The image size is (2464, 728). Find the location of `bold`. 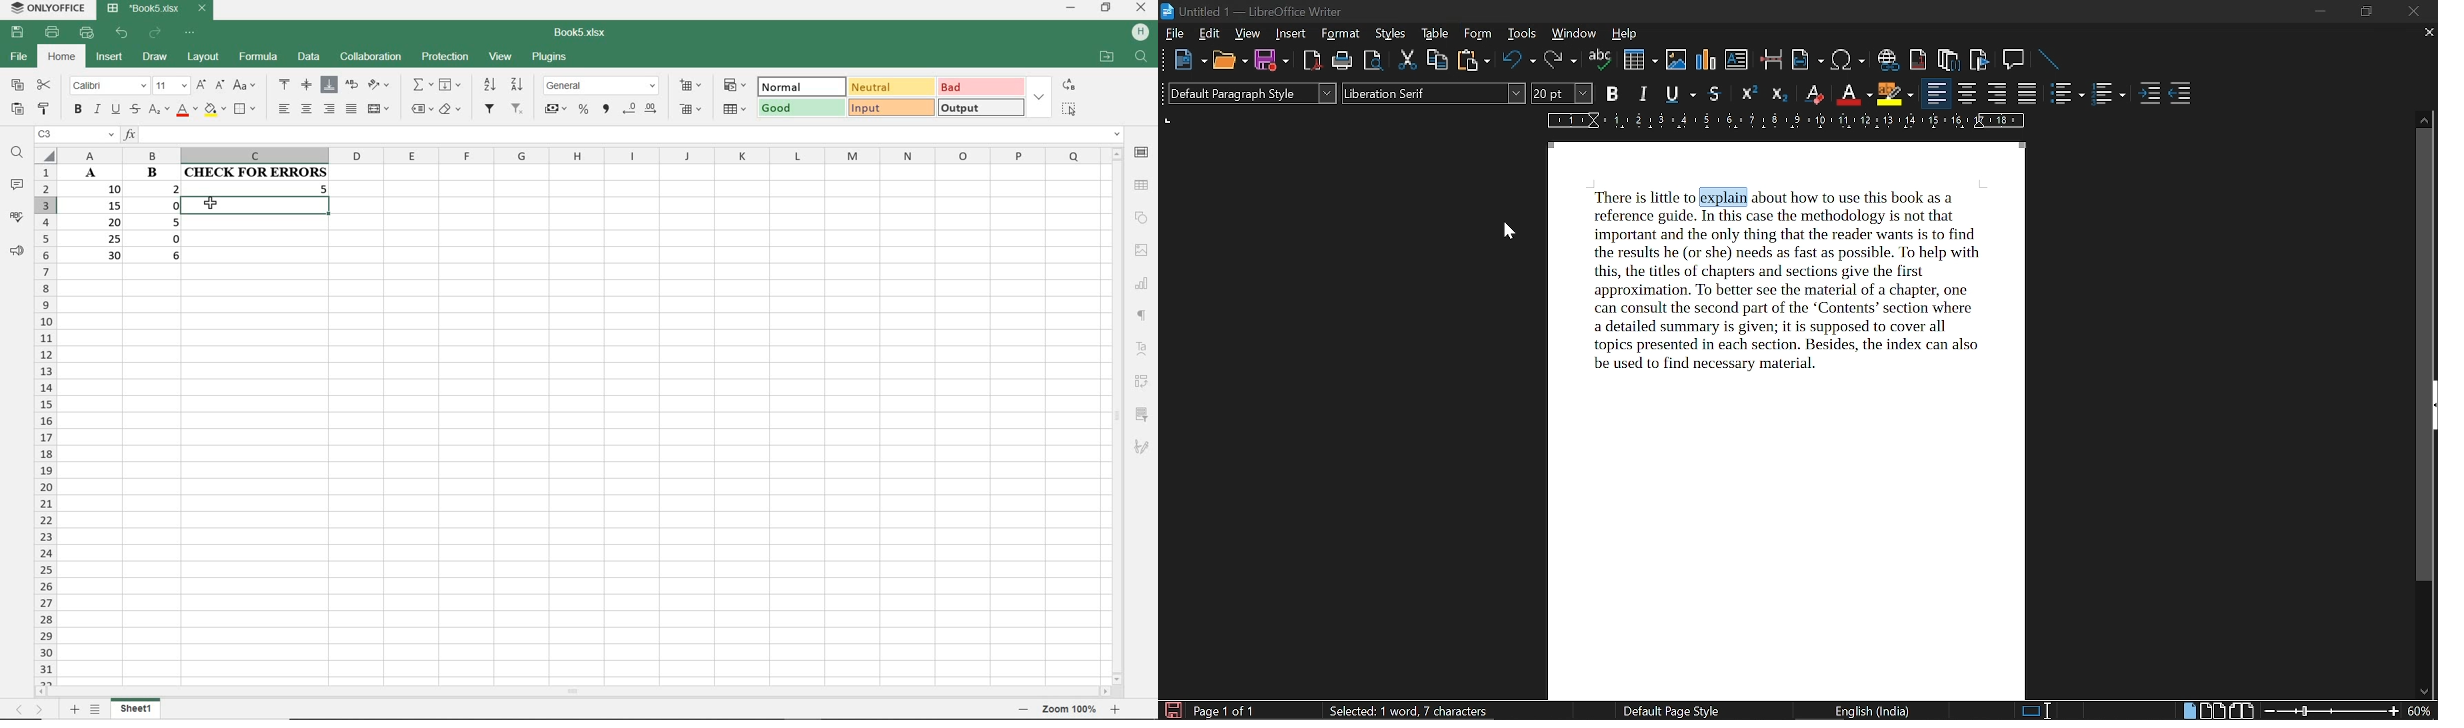

bold is located at coordinates (1613, 94).